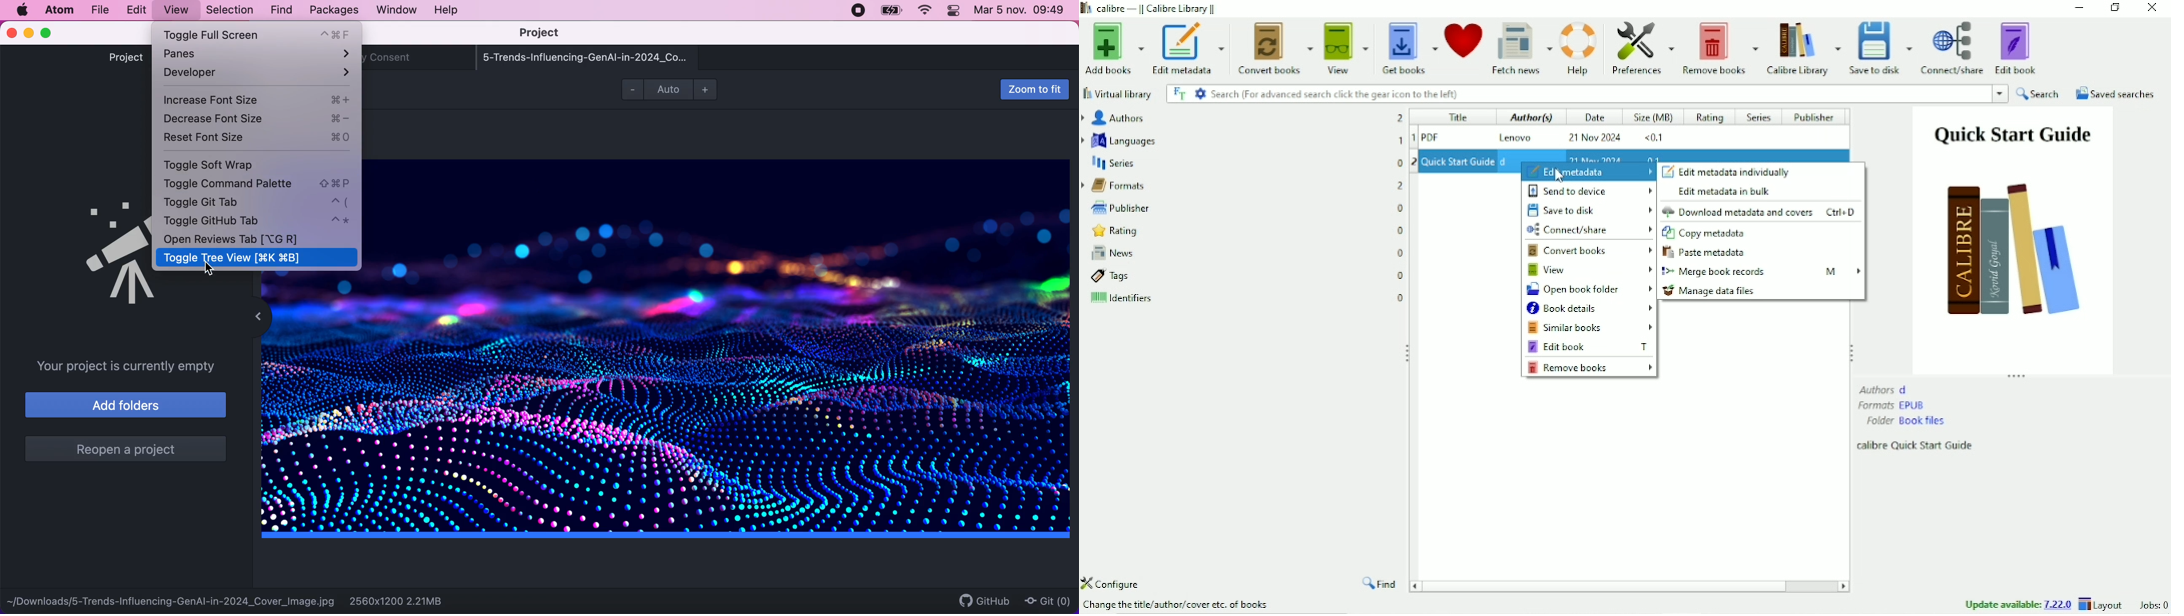 The height and width of the screenshot is (616, 2184). I want to click on cursor, so click(1557, 175).